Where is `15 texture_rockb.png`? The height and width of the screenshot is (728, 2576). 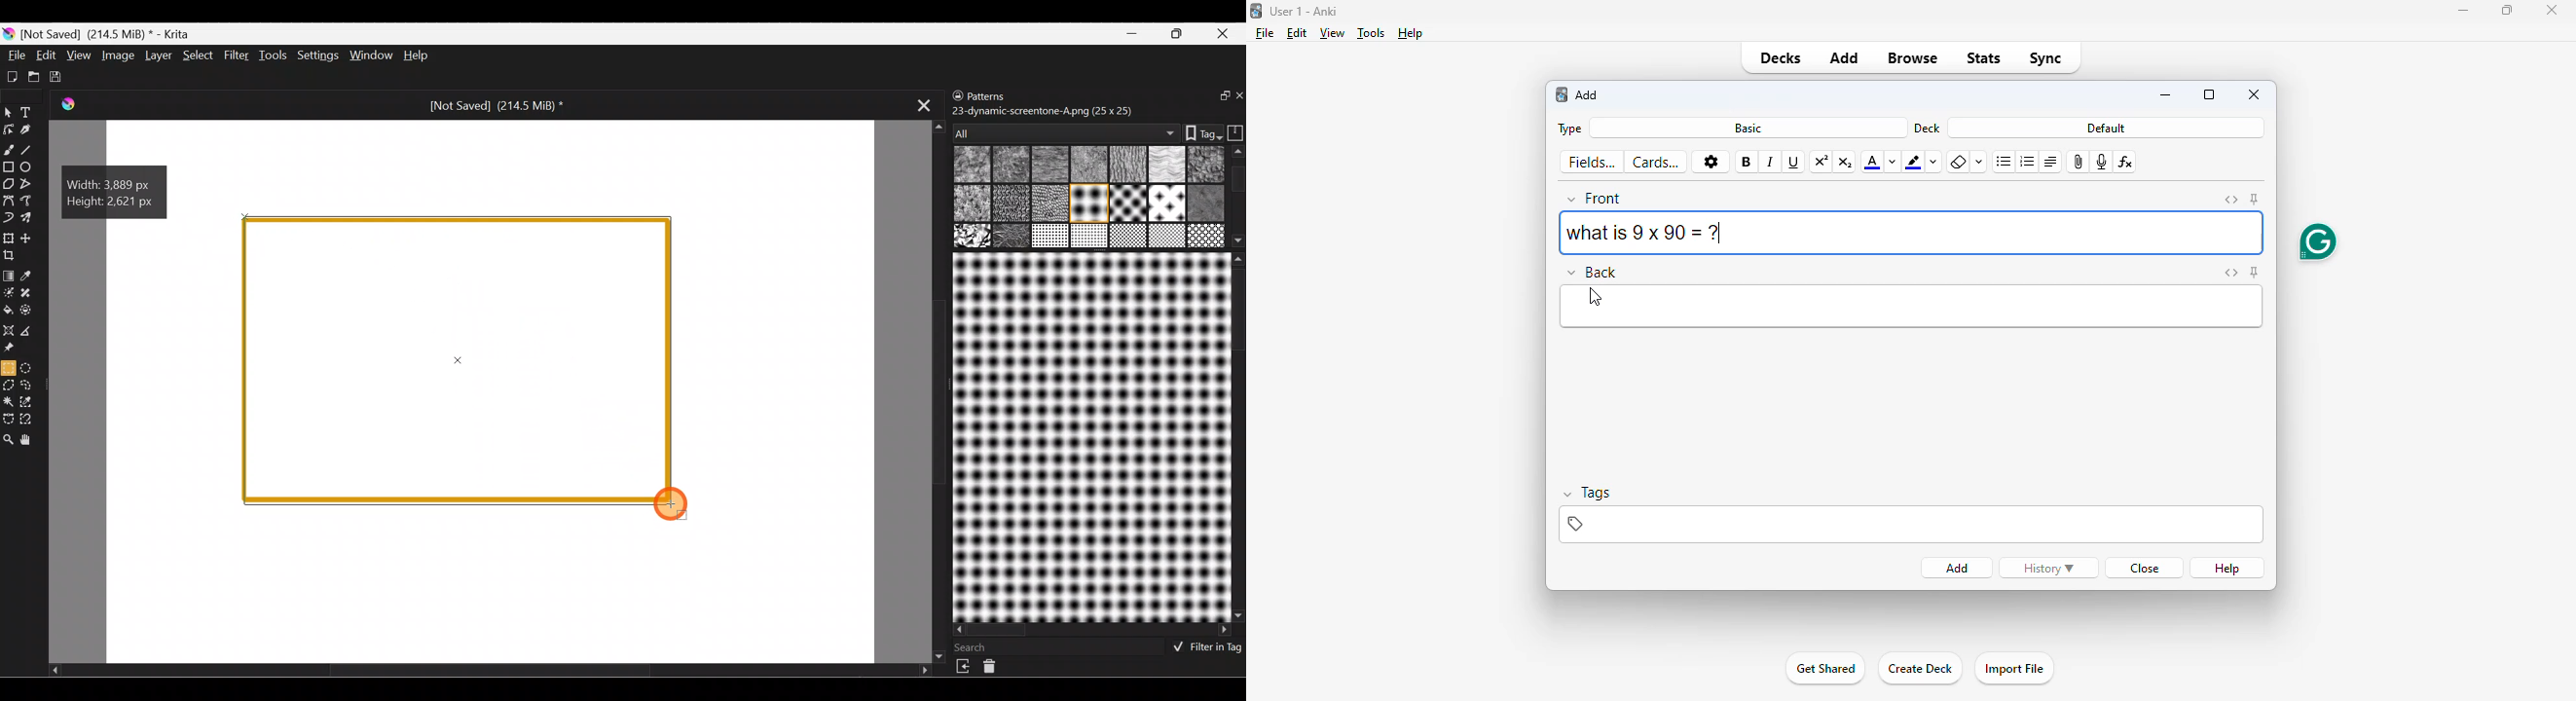
15 texture_rockb.png is located at coordinates (1012, 237).